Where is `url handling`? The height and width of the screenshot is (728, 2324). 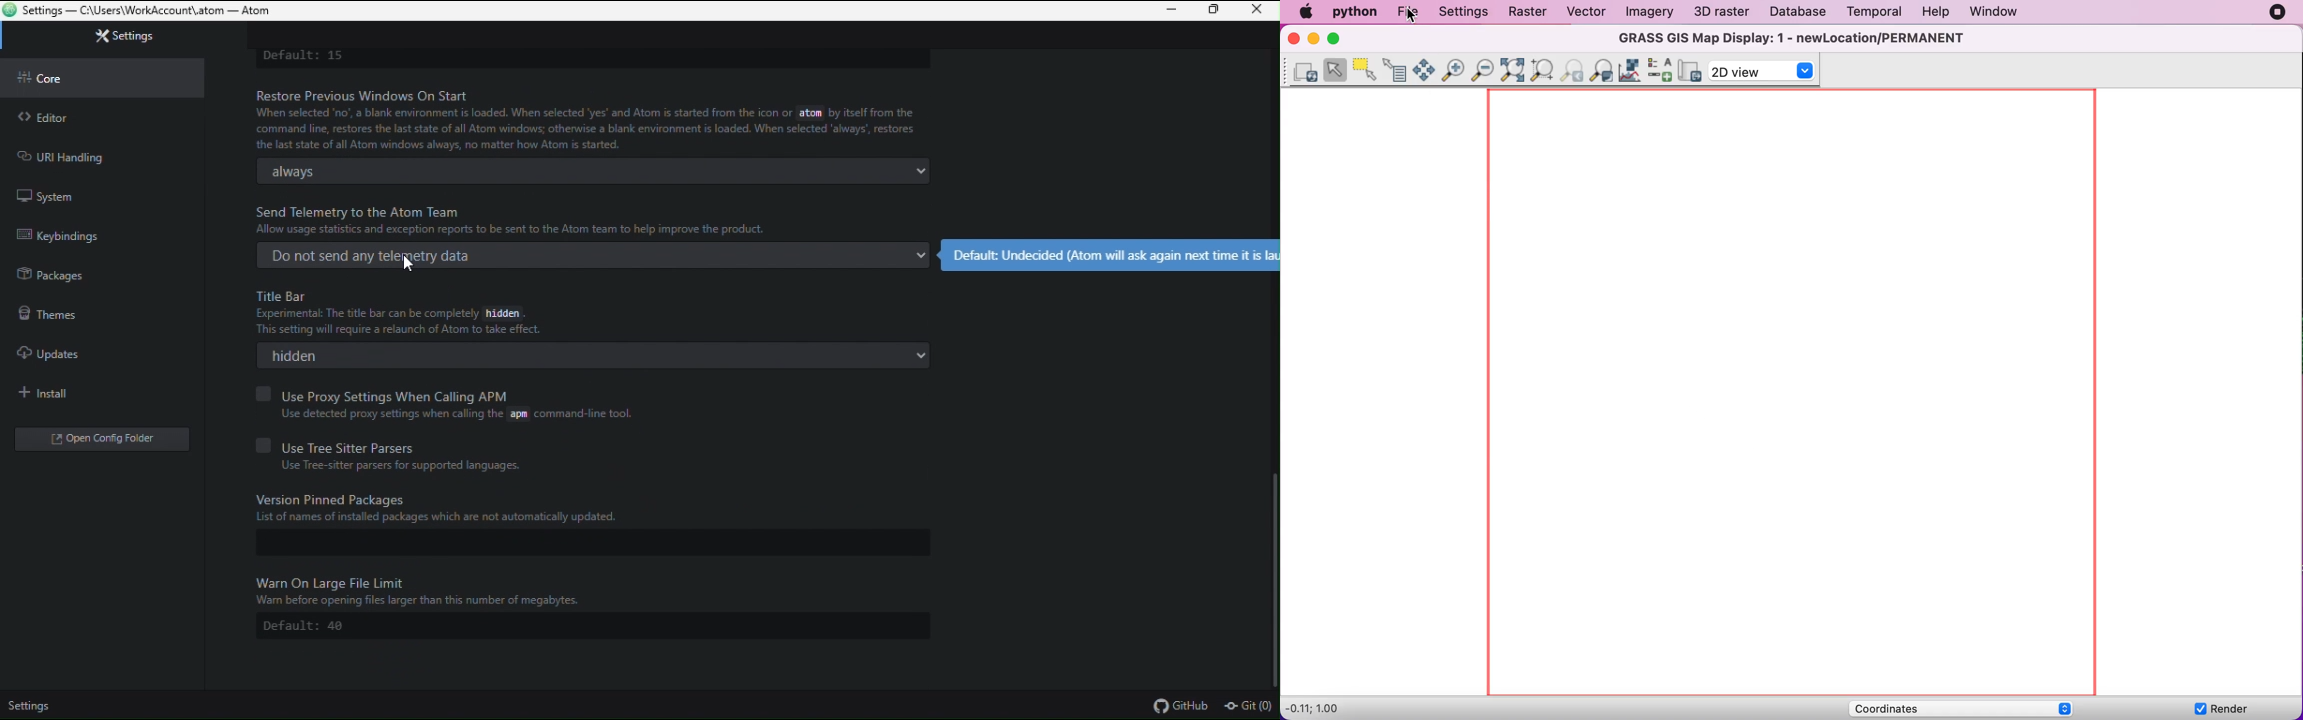
url handling is located at coordinates (105, 154).